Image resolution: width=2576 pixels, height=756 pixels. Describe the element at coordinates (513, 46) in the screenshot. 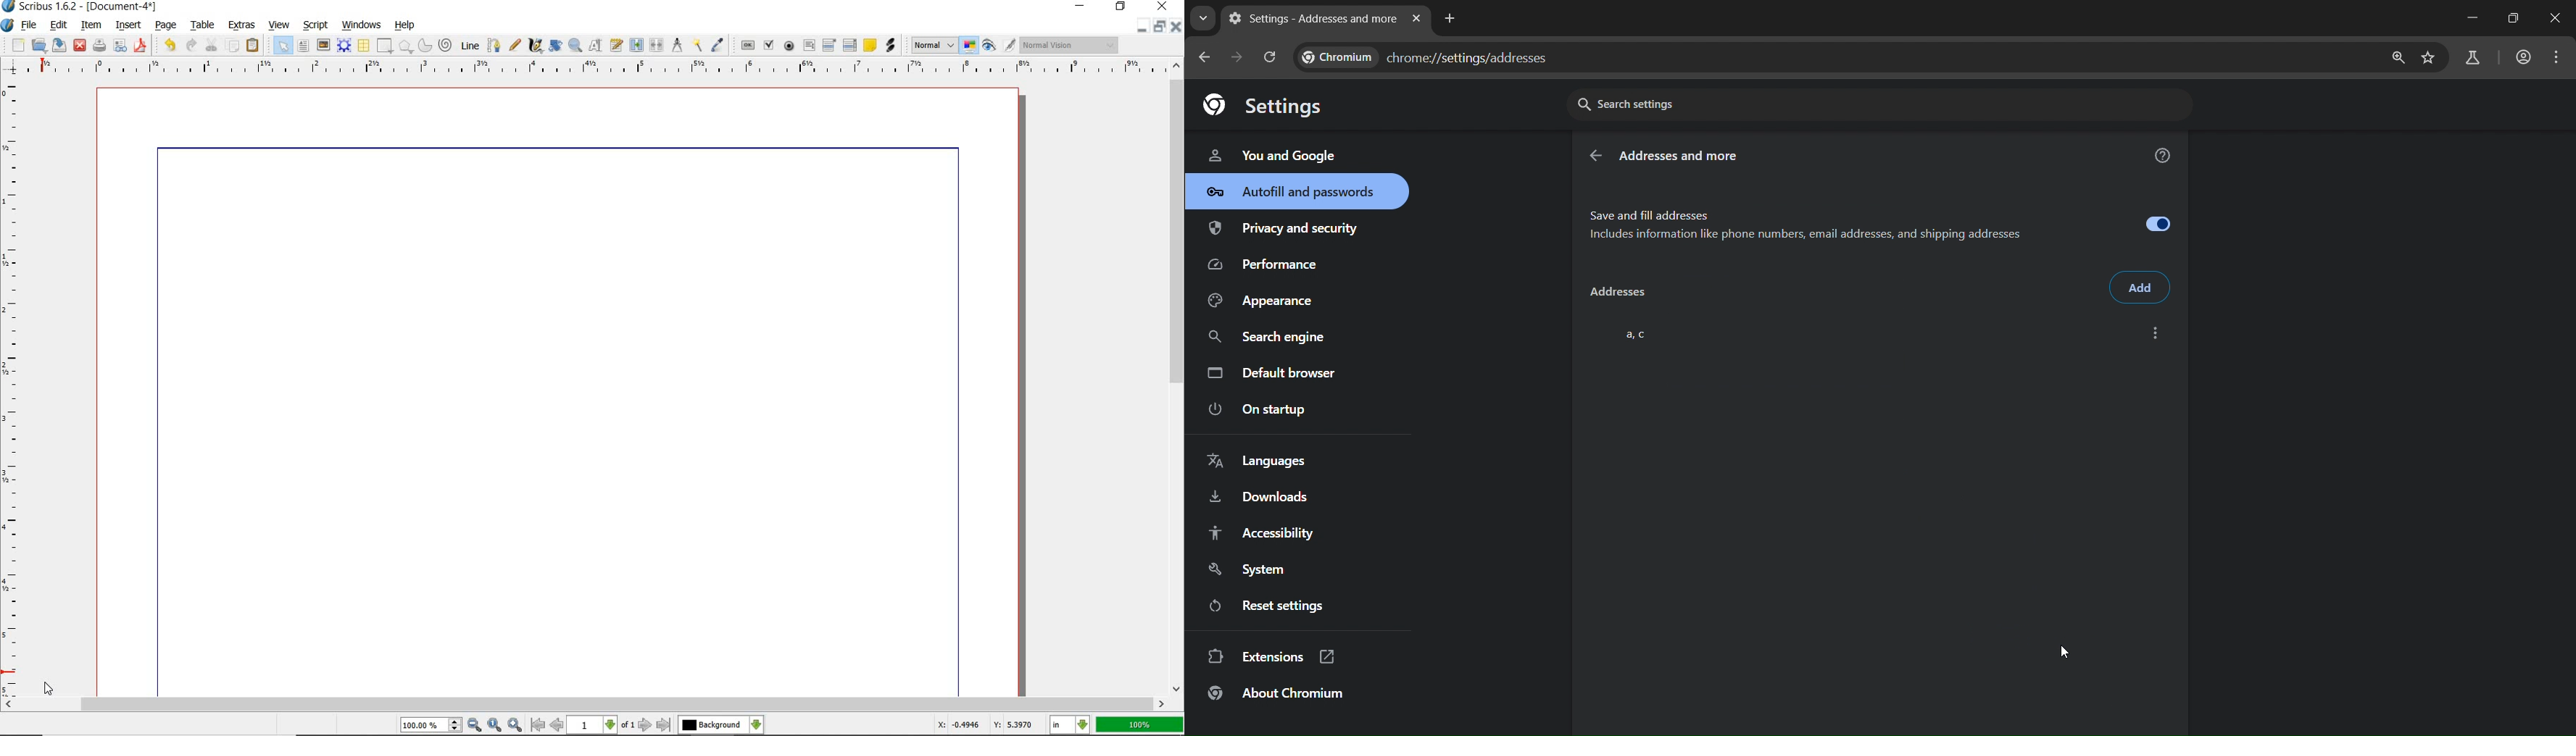

I see `freehand line` at that location.